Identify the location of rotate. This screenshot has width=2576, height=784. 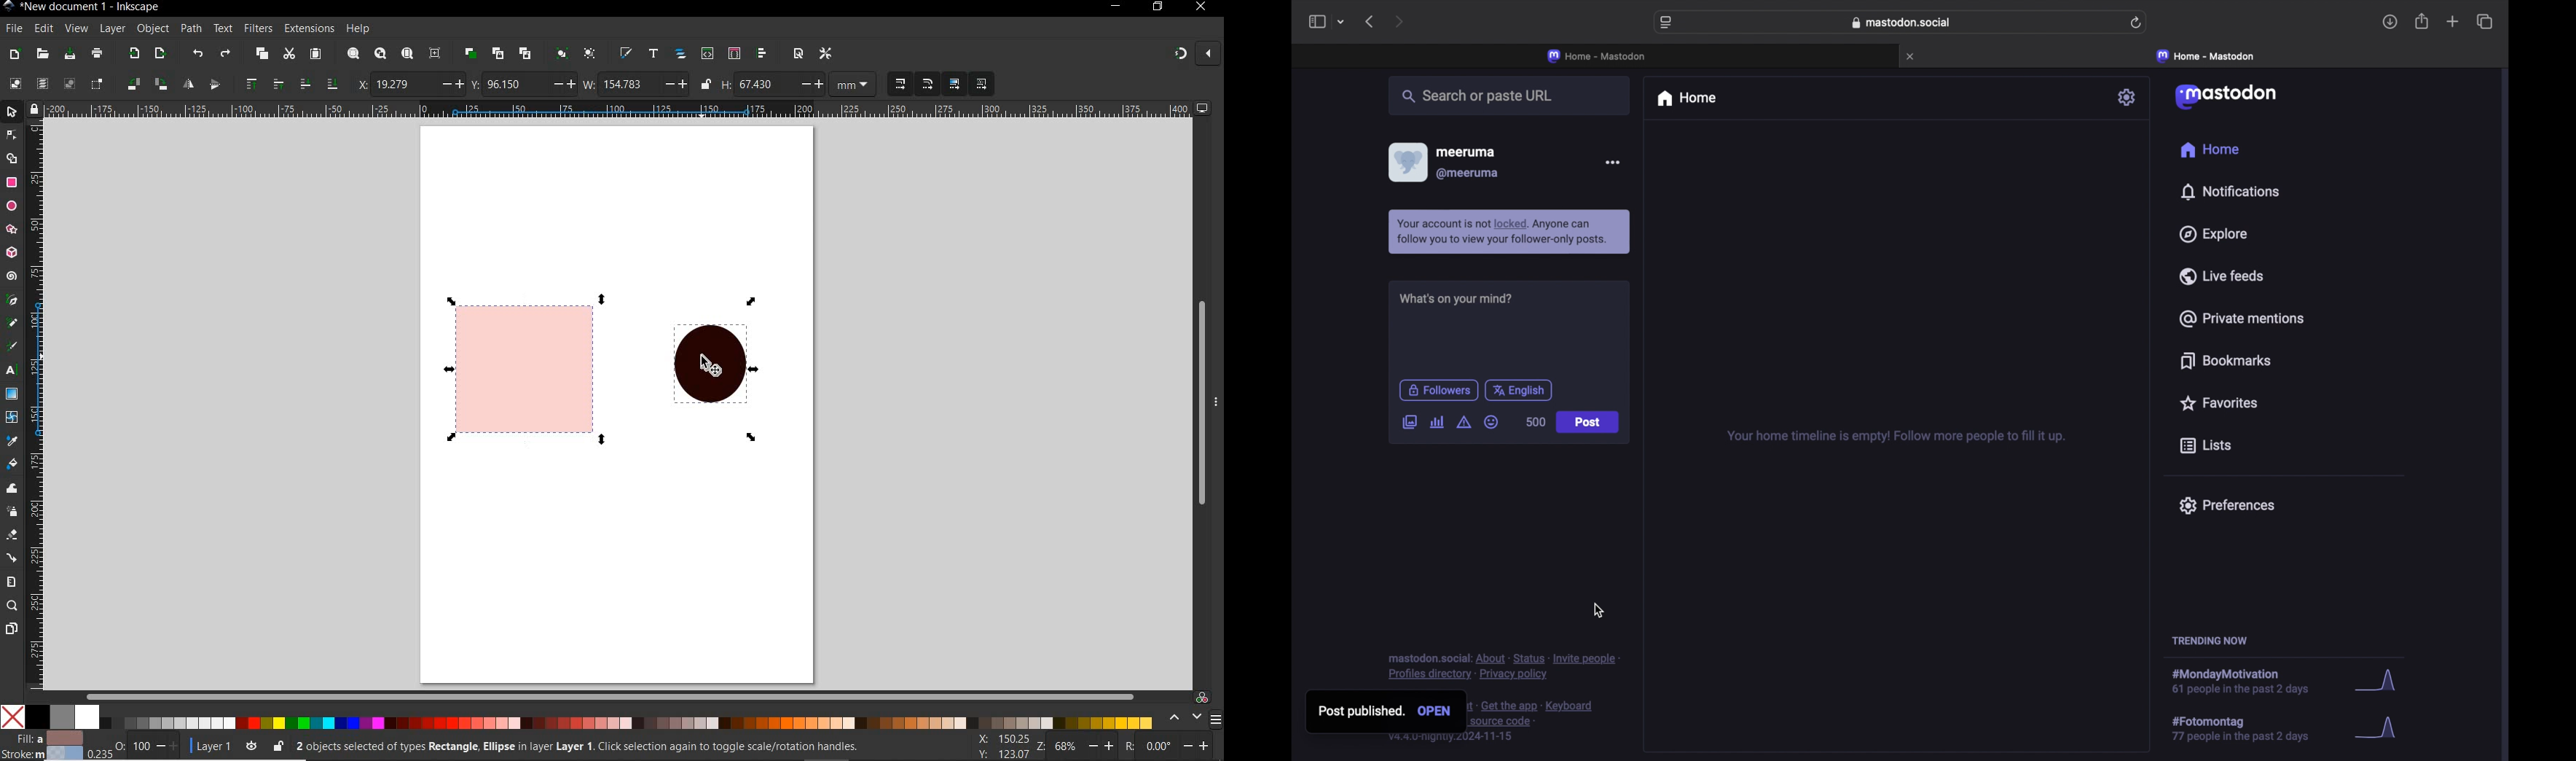
(1173, 747).